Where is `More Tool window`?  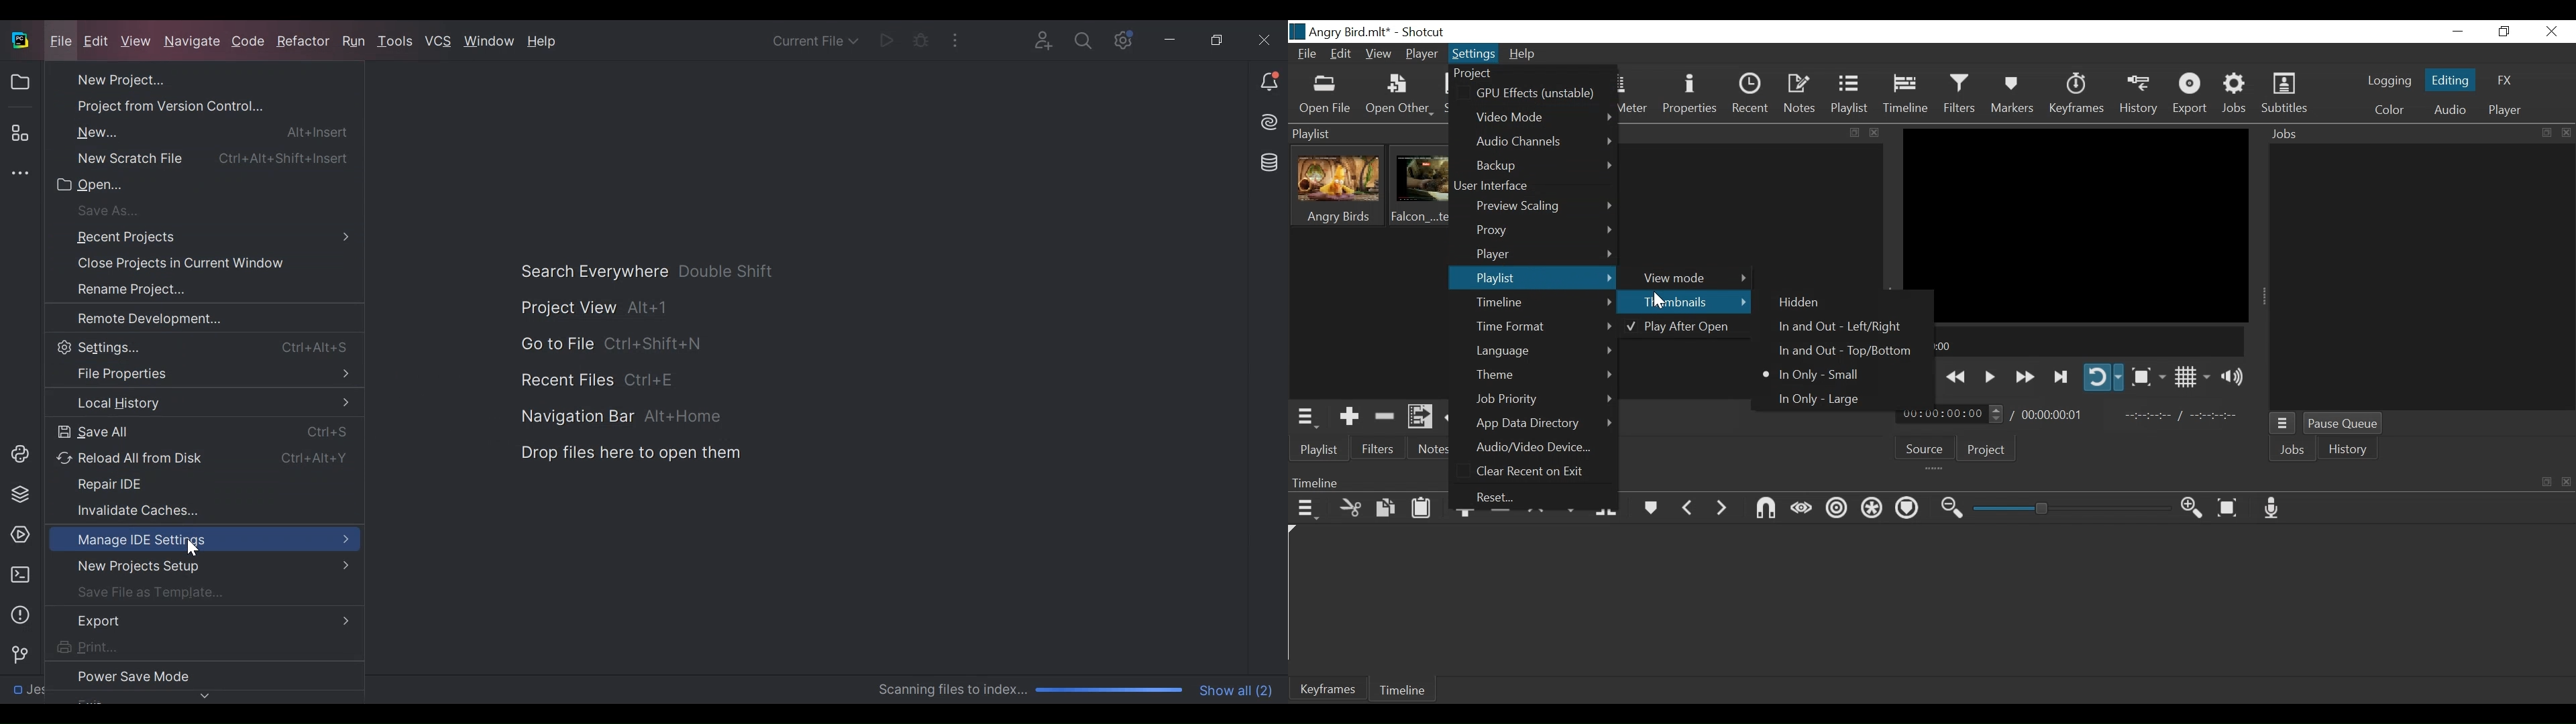
More Tool window is located at coordinates (17, 173).